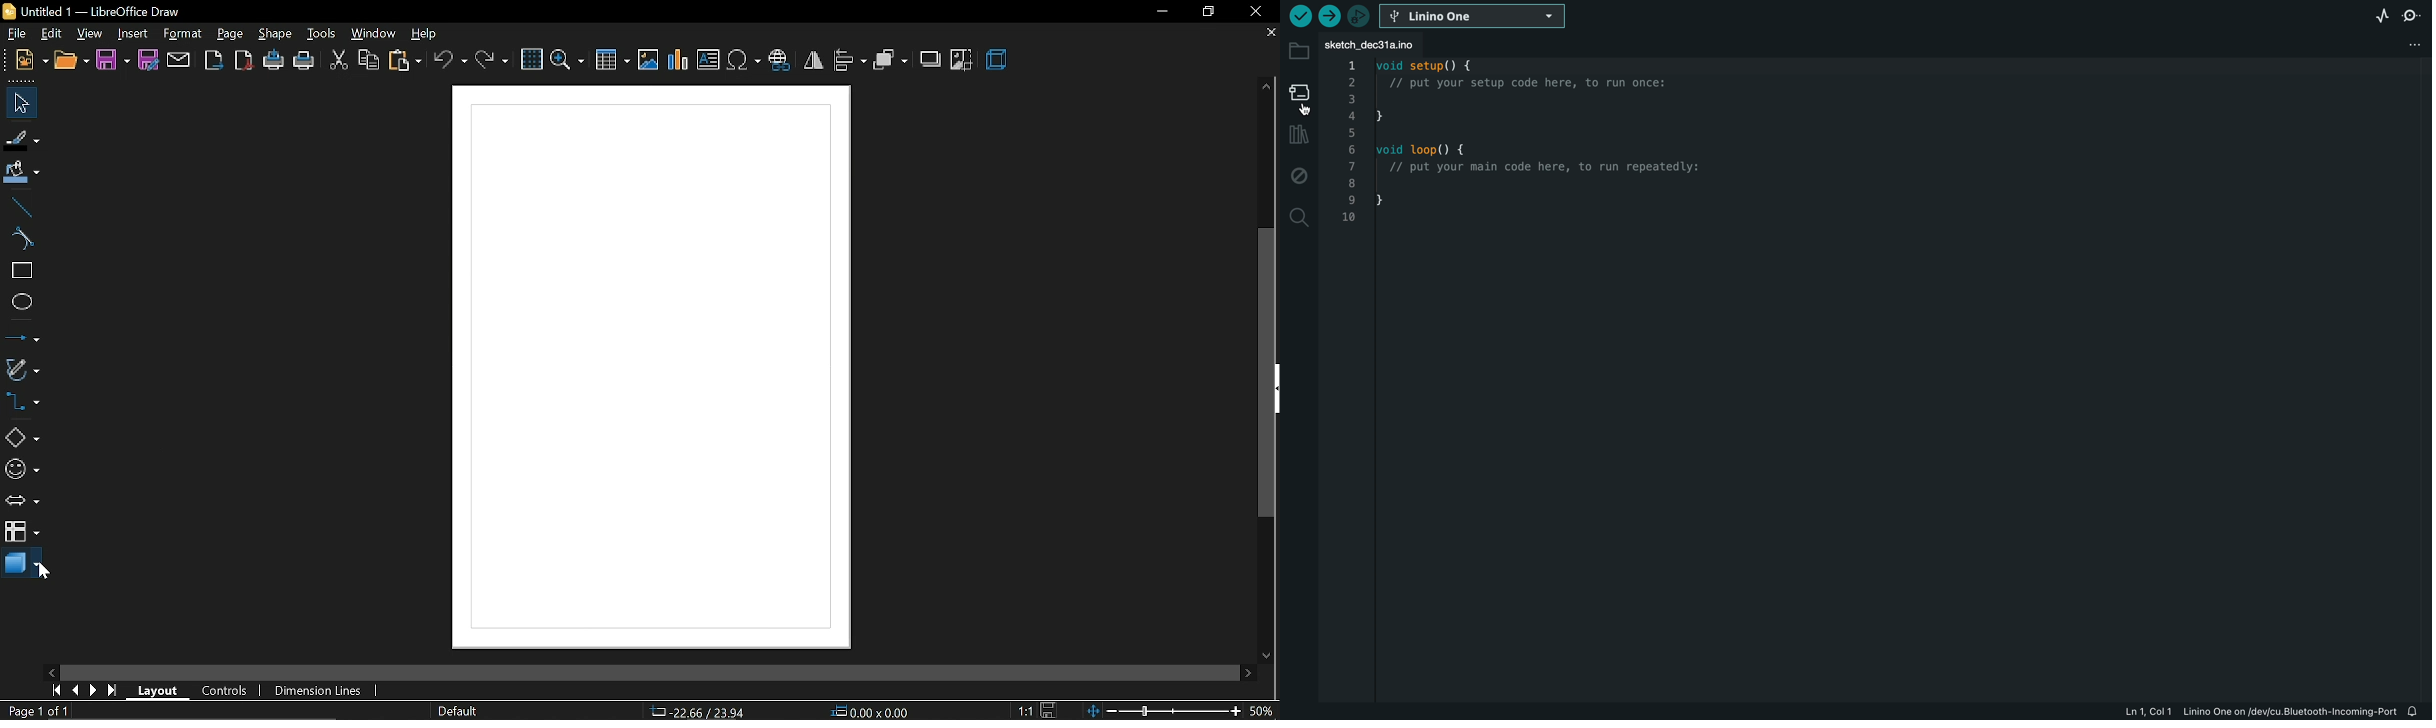 Image resolution: width=2436 pixels, height=728 pixels. What do you see at coordinates (24, 173) in the screenshot?
I see `fill color` at bounding box center [24, 173].